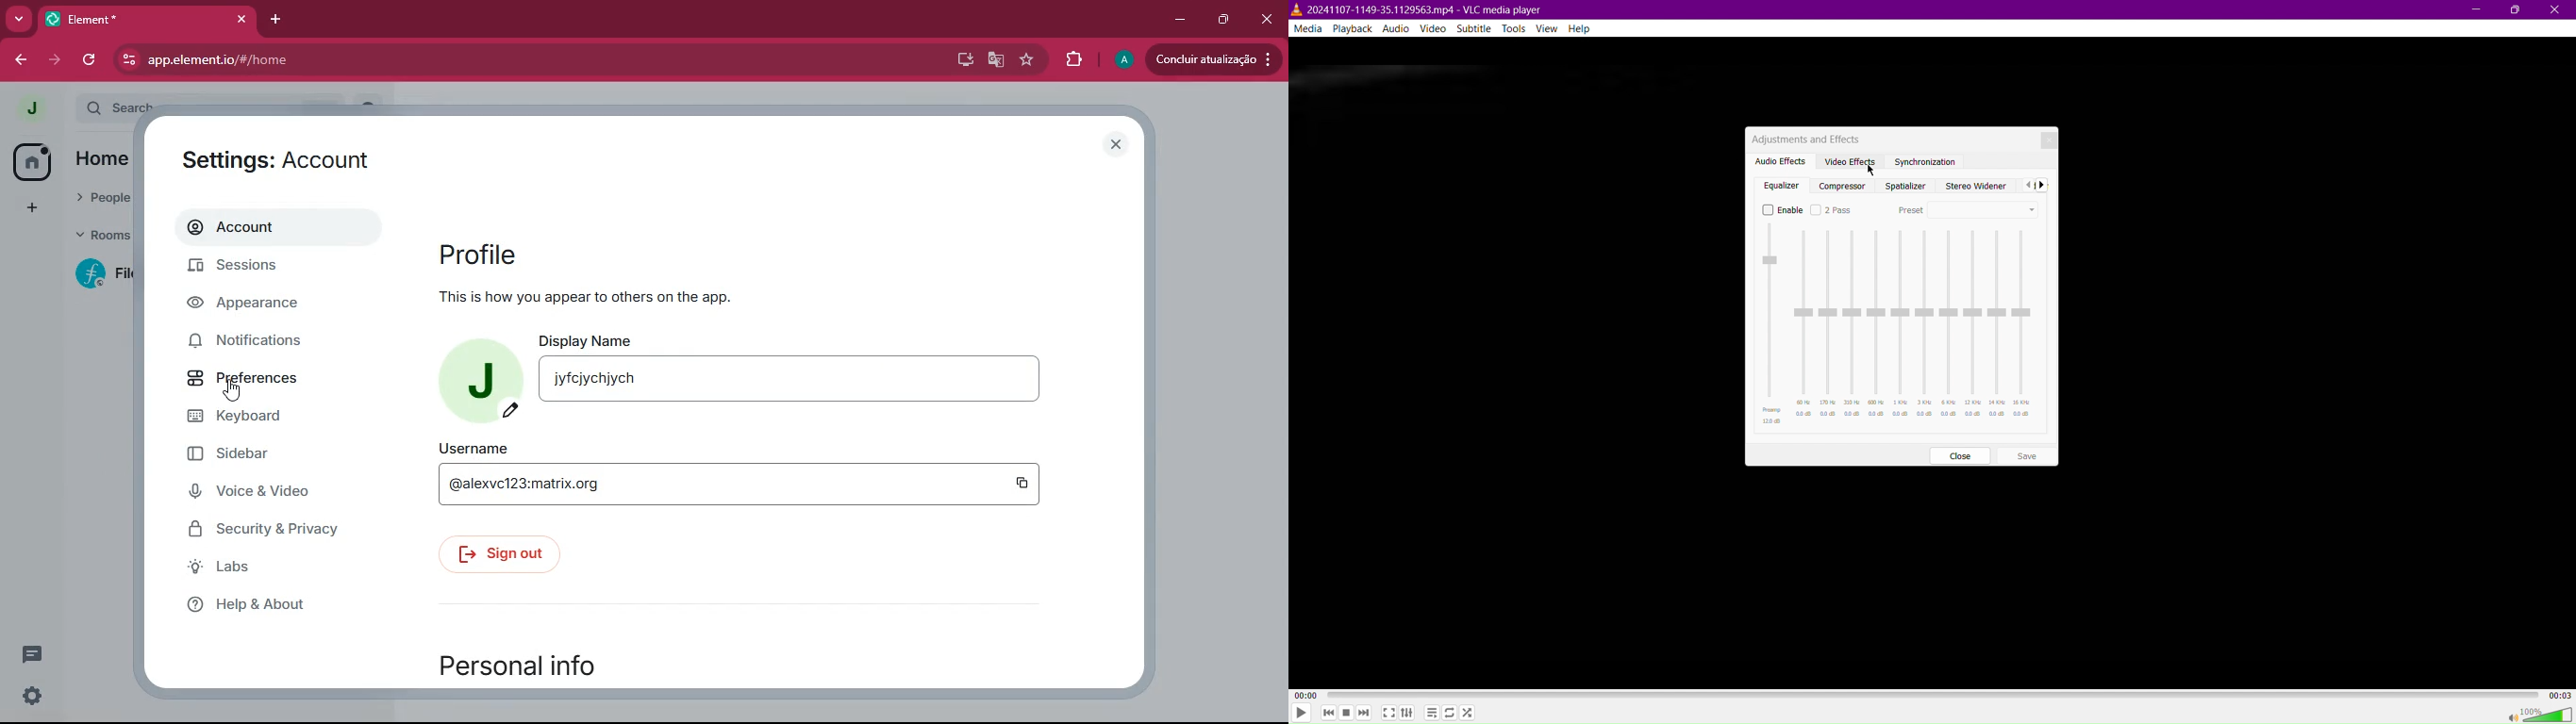  Describe the element at coordinates (1876, 326) in the screenshot. I see `600 Hz Equalizer` at that location.